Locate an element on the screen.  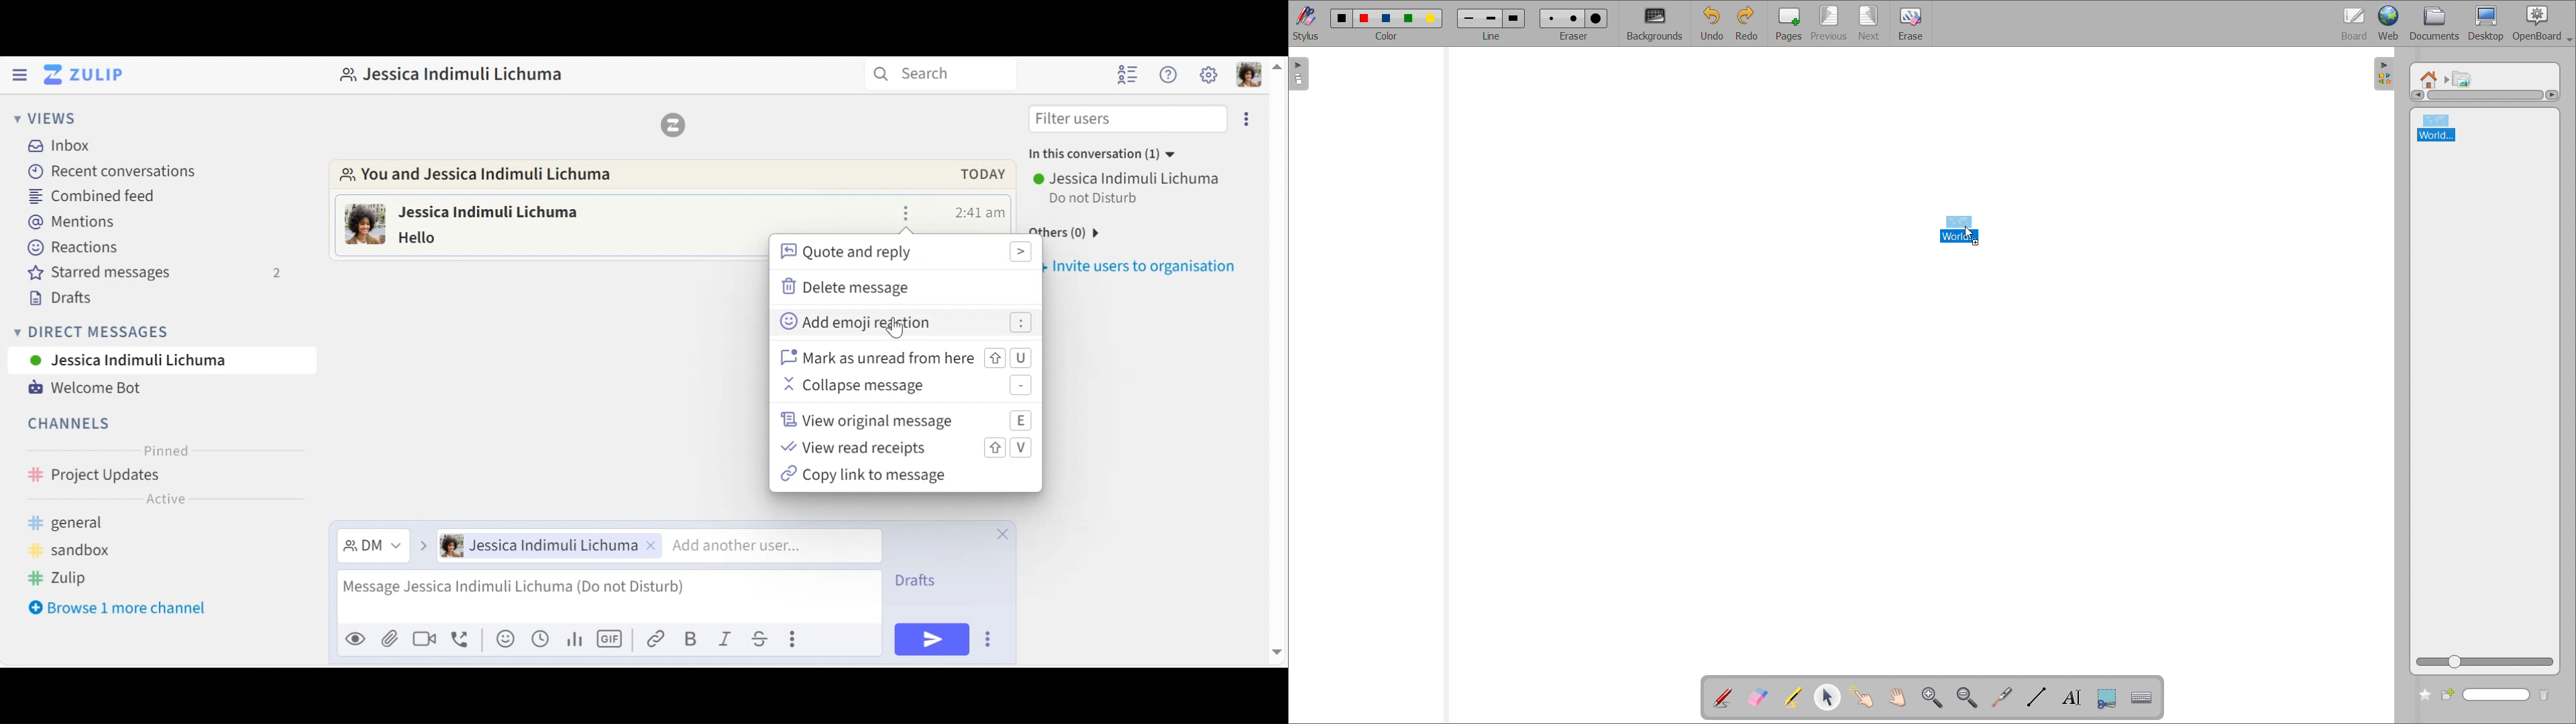
Send is located at coordinates (932, 640).